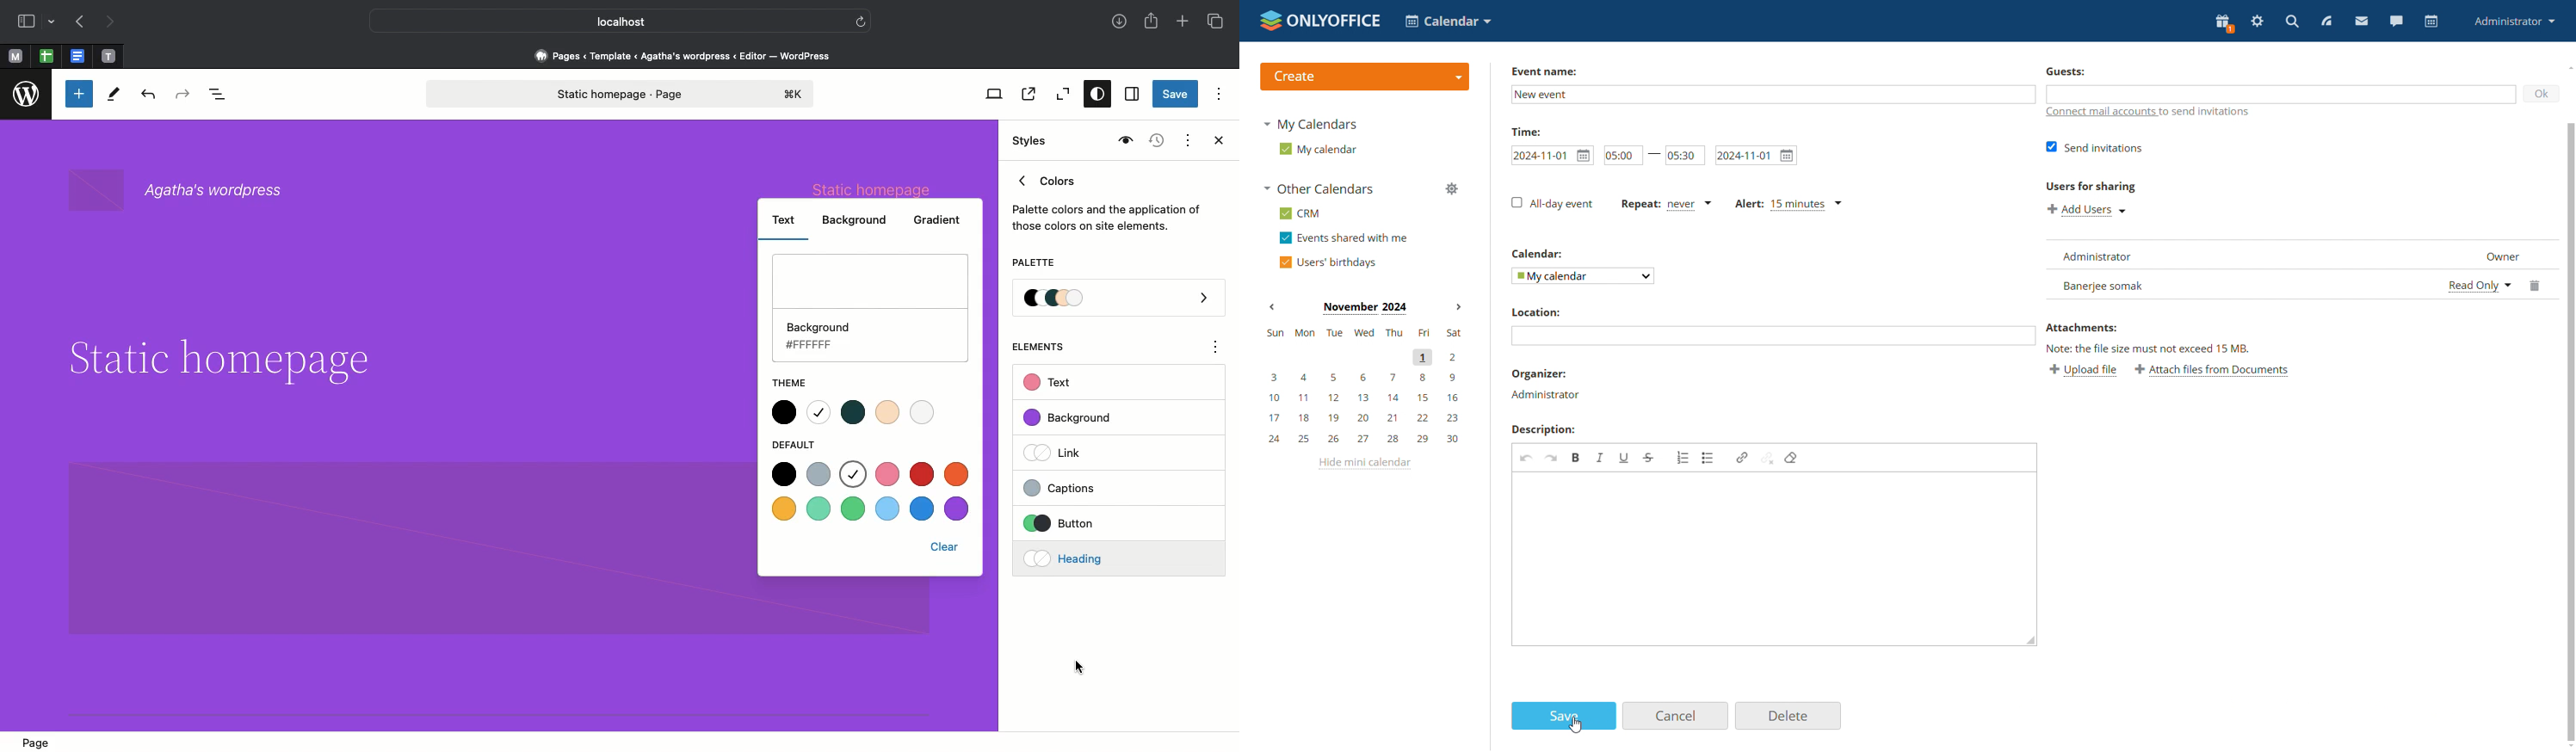 Image resolution: width=2576 pixels, height=756 pixels. I want to click on Cursor, so click(1576, 726).